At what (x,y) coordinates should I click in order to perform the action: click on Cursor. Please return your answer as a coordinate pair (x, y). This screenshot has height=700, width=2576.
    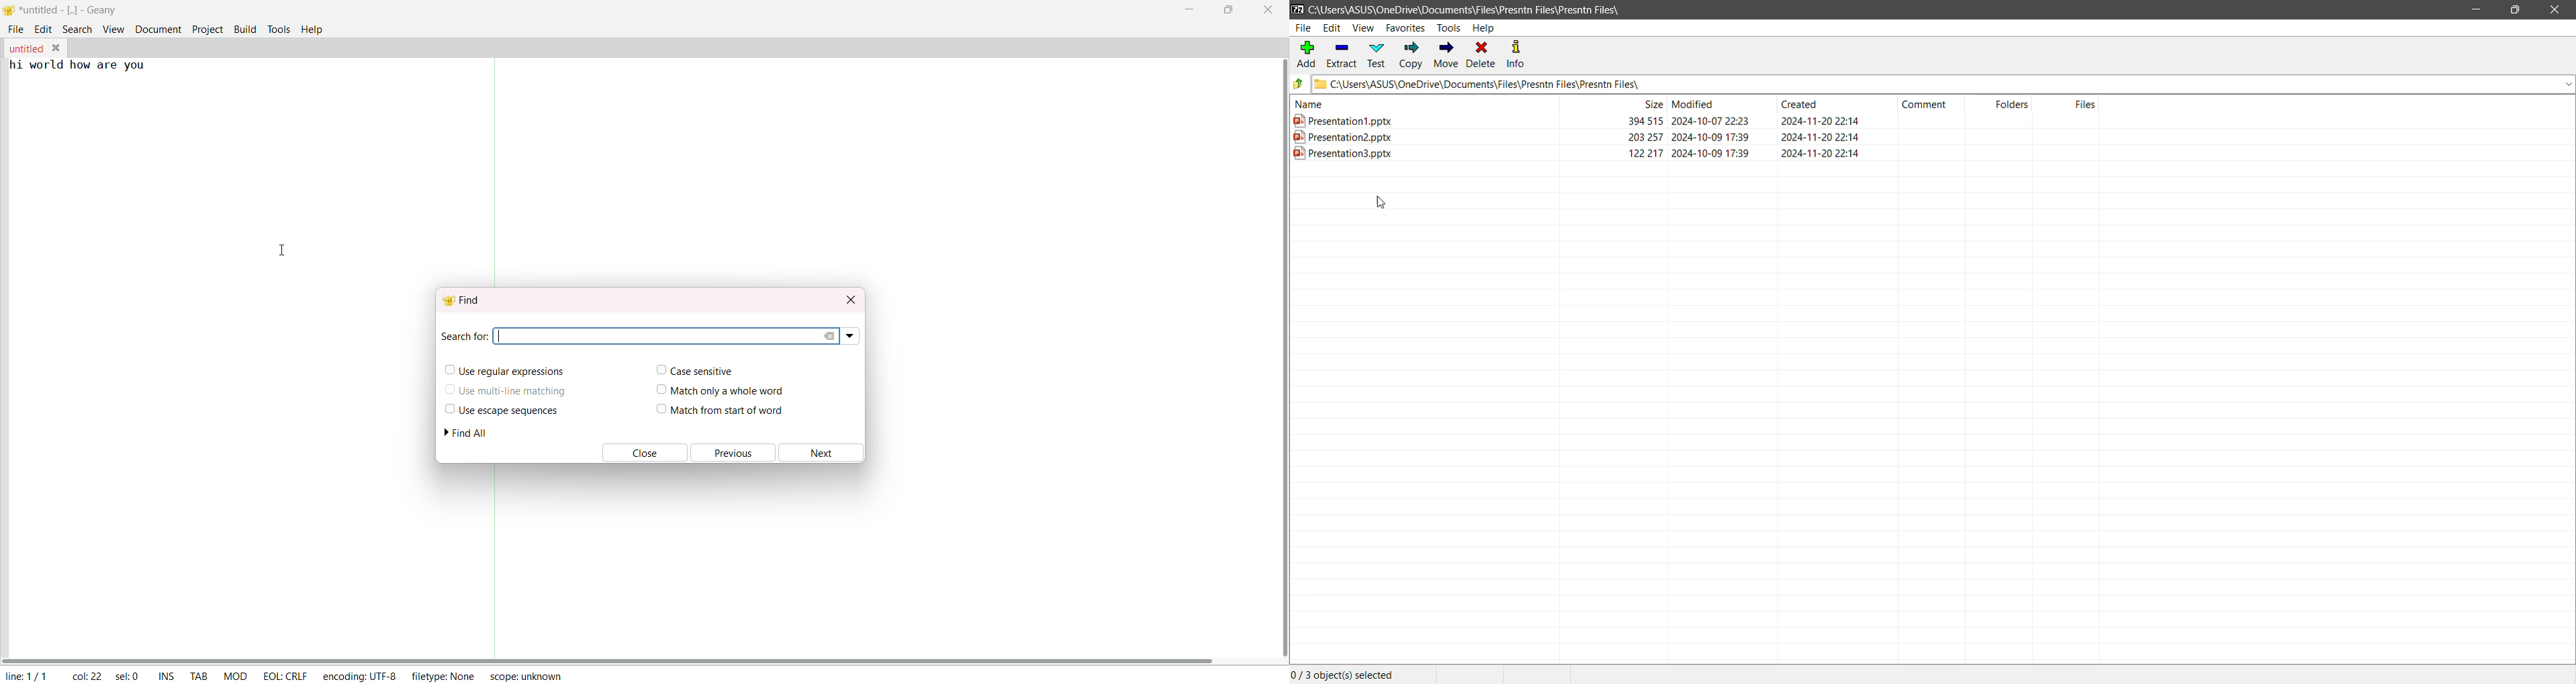
    Looking at the image, I should click on (1383, 203).